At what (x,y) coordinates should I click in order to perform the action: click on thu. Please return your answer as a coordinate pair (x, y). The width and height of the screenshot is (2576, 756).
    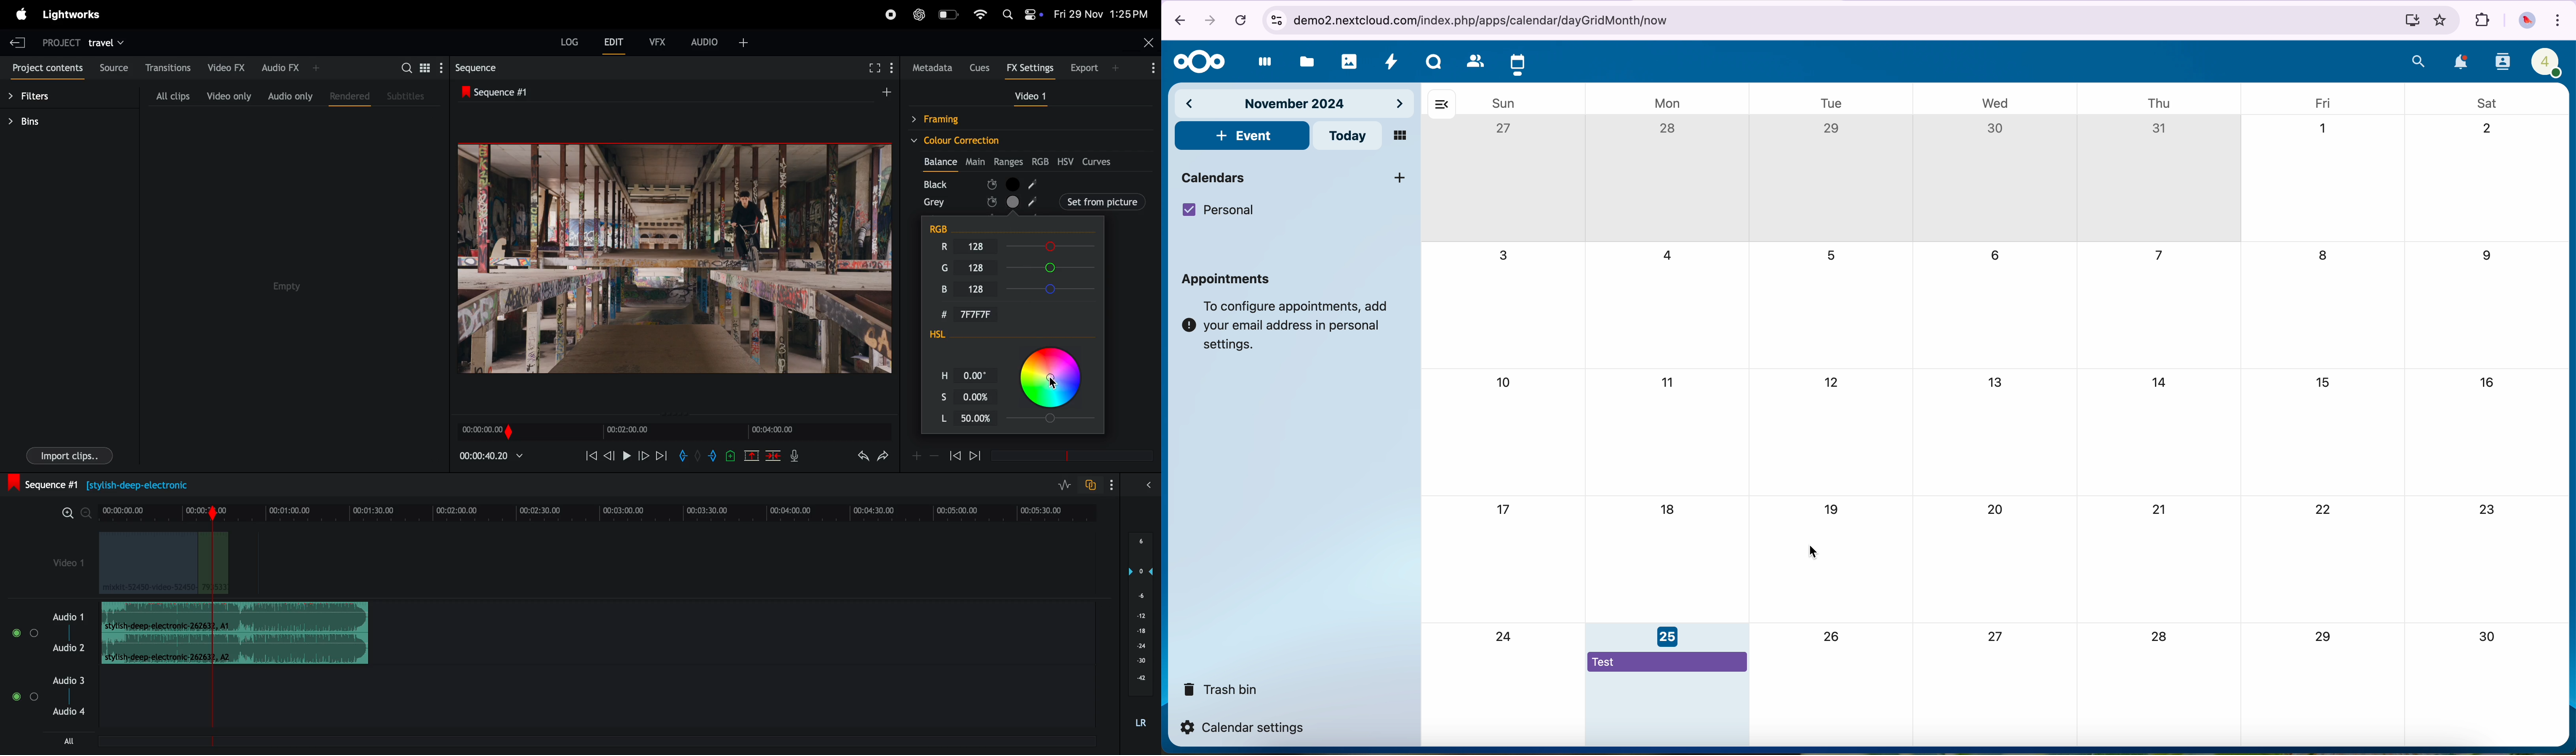
    Looking at the image, I should click on (2163, 104).